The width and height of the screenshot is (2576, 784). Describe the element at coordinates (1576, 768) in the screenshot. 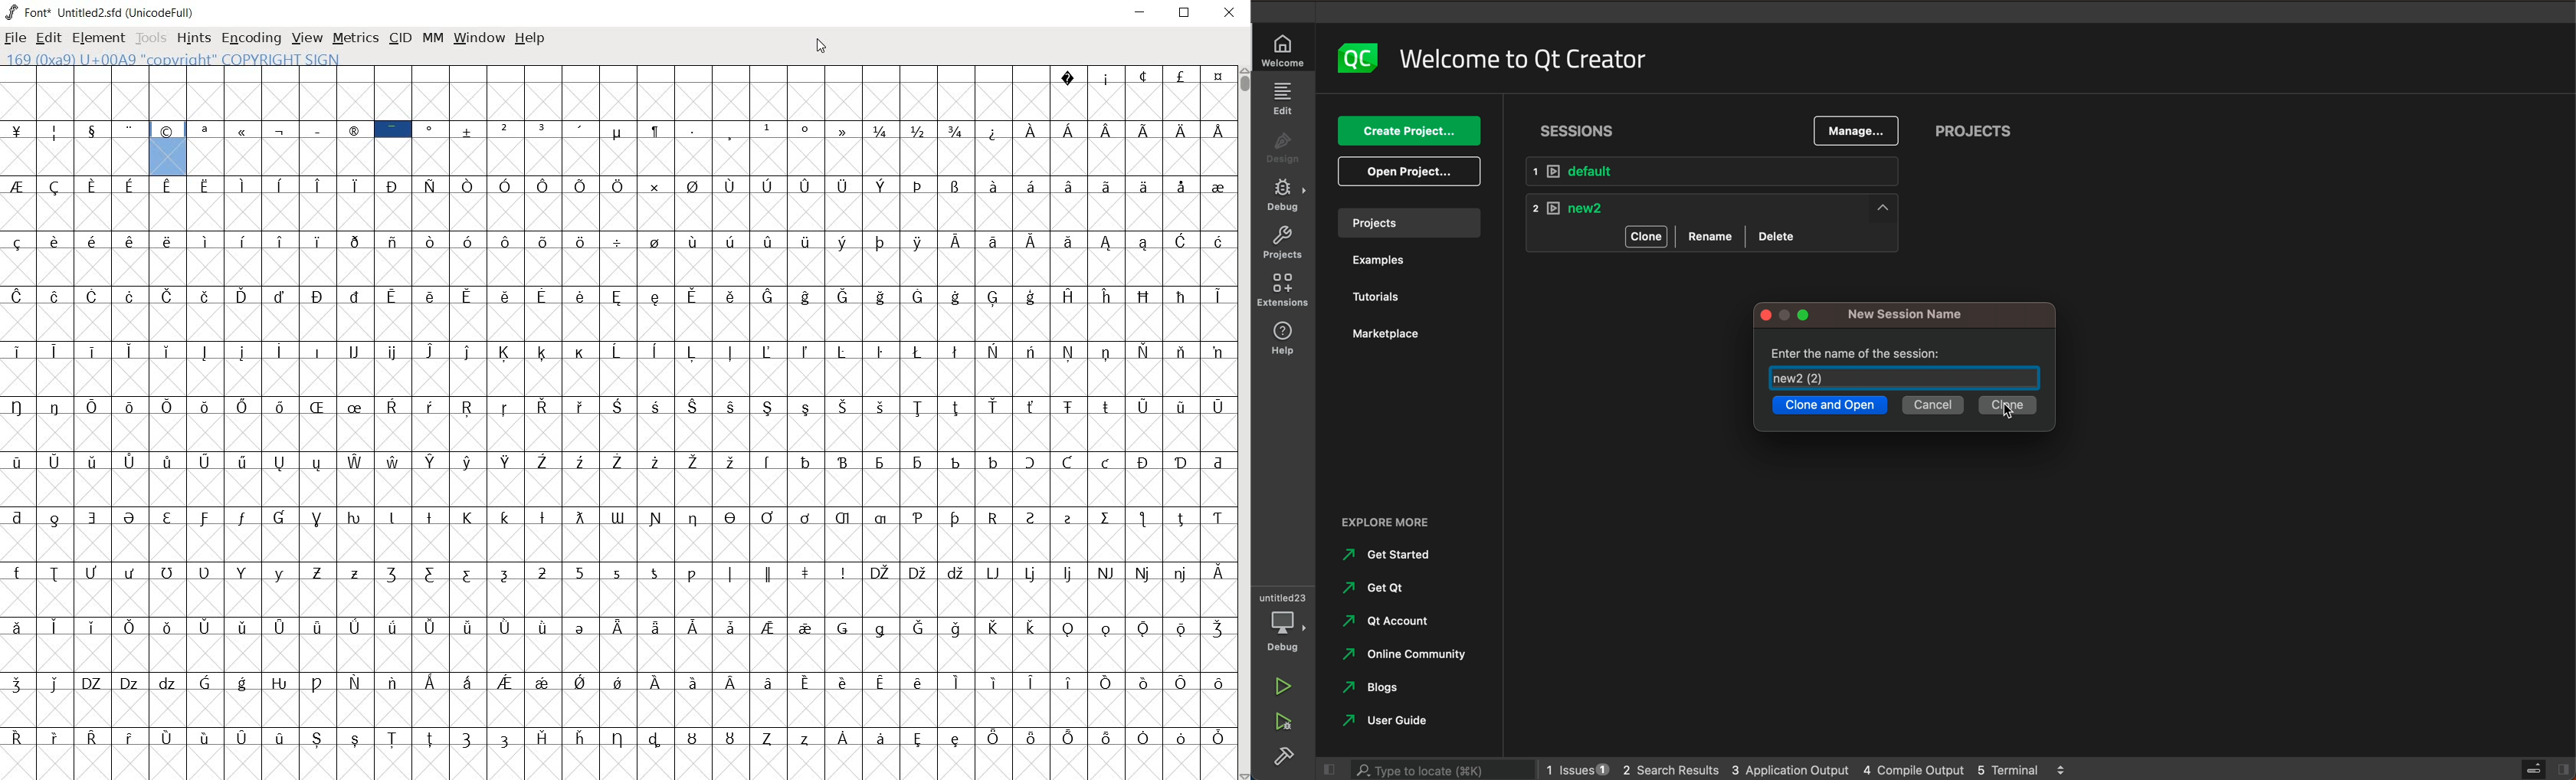

I see `issues` at that location.